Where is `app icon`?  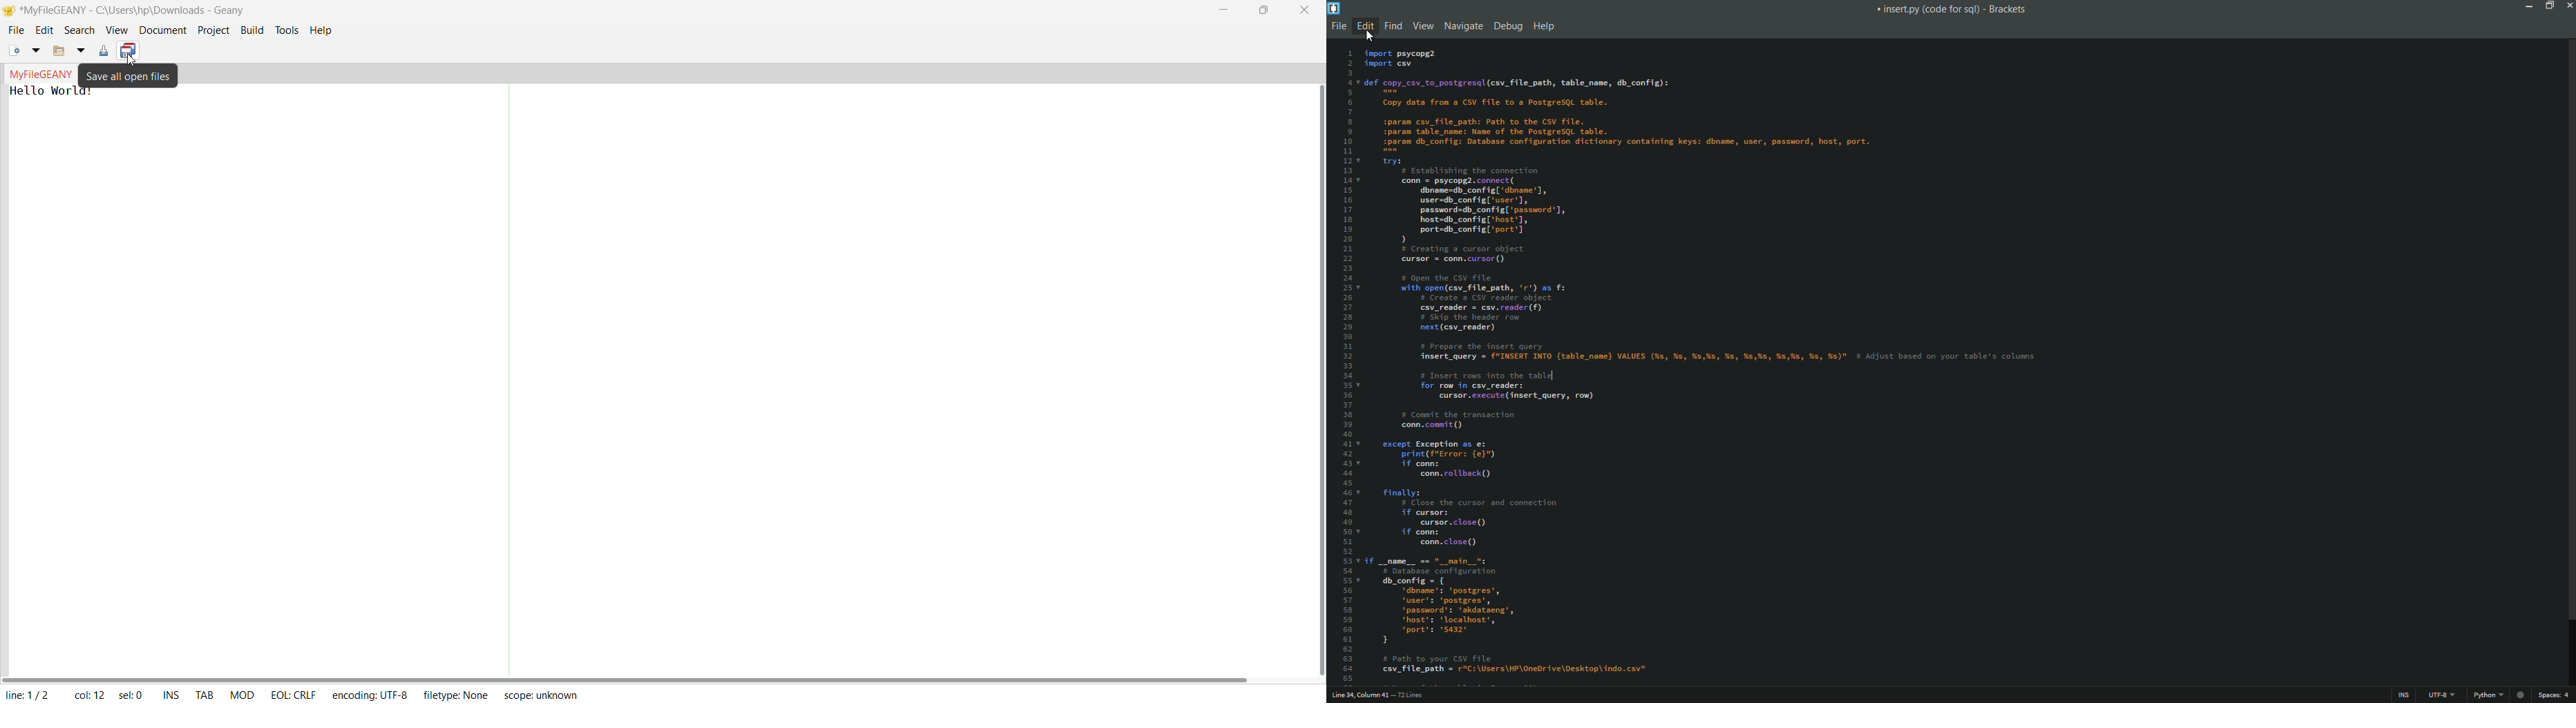
app icon is located at coordinates (1334, 8).